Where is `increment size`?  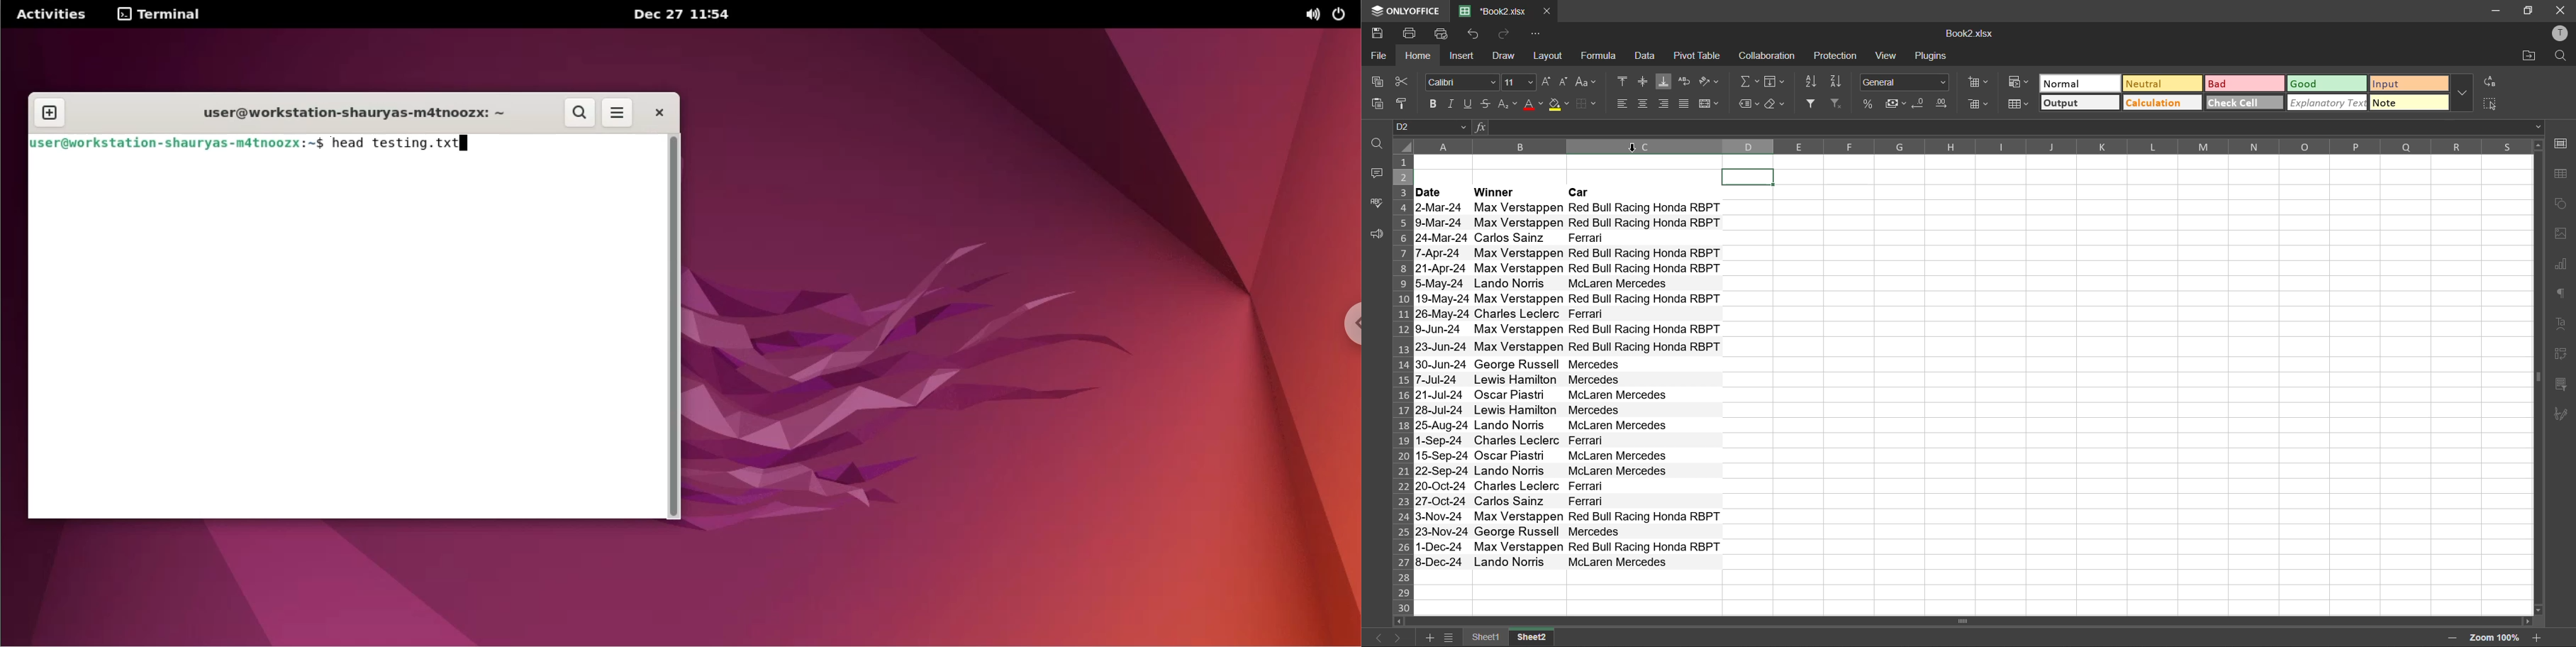
increment size is located at coordinates (1549, 82).